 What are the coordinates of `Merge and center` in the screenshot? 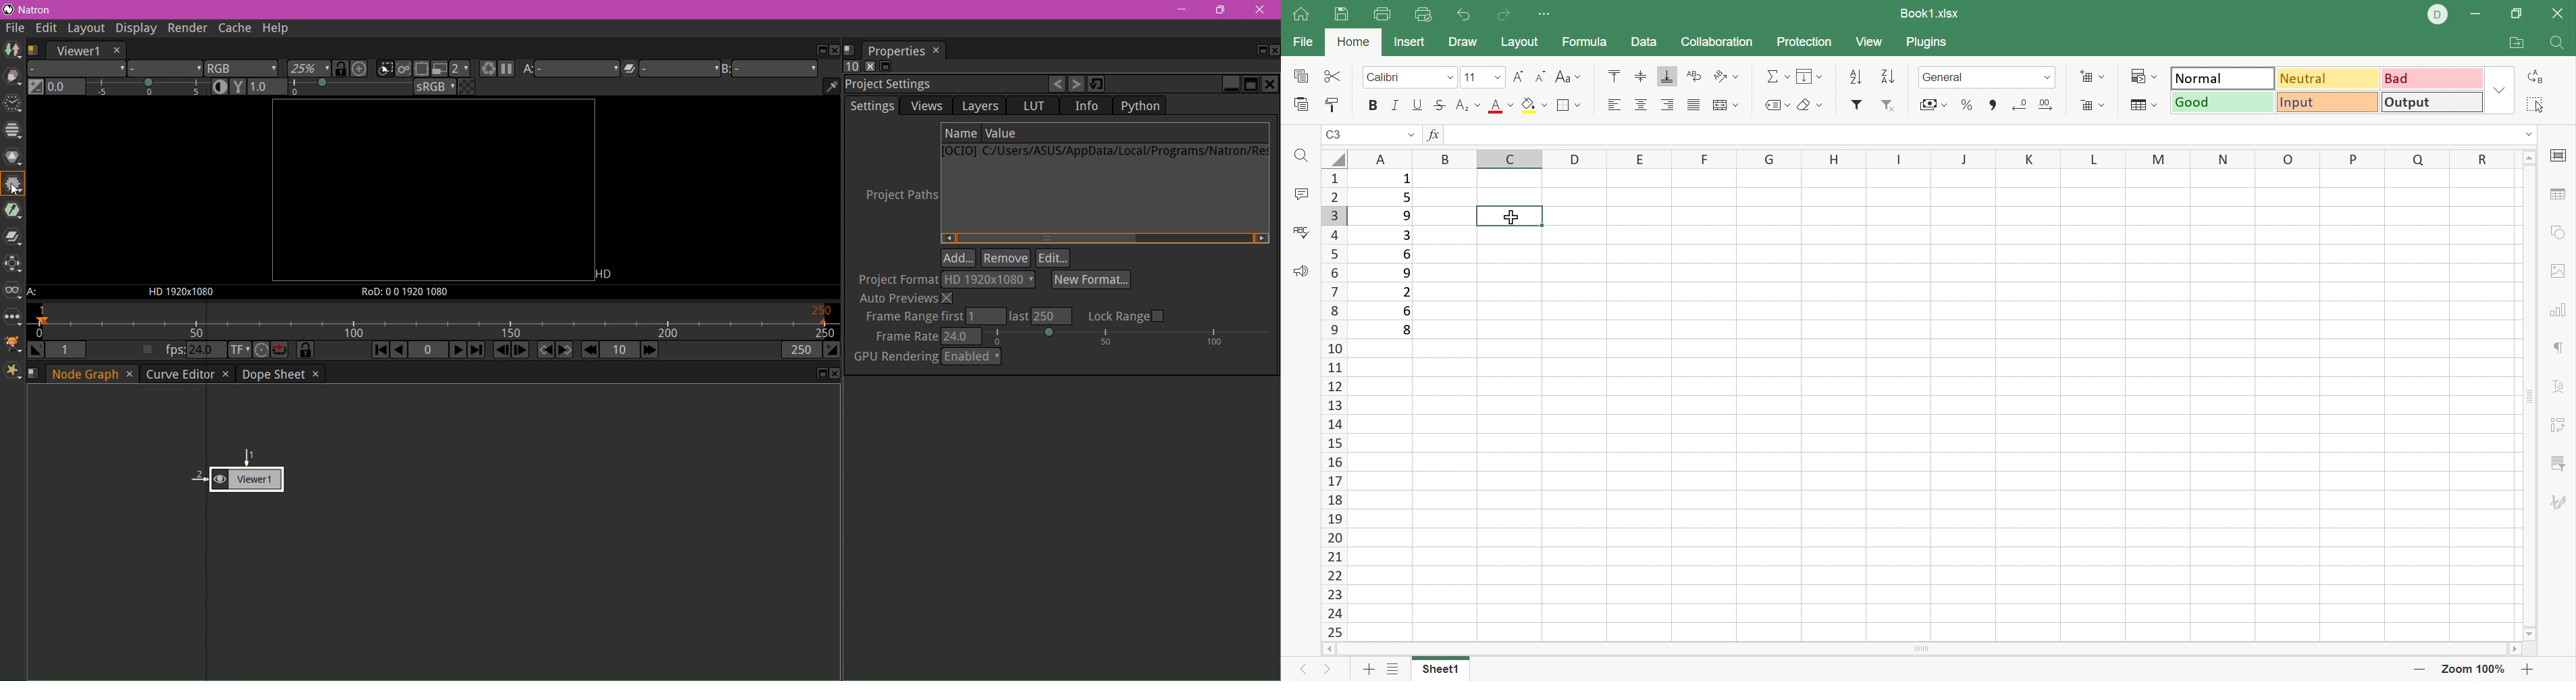 It's located at (1726, 105).